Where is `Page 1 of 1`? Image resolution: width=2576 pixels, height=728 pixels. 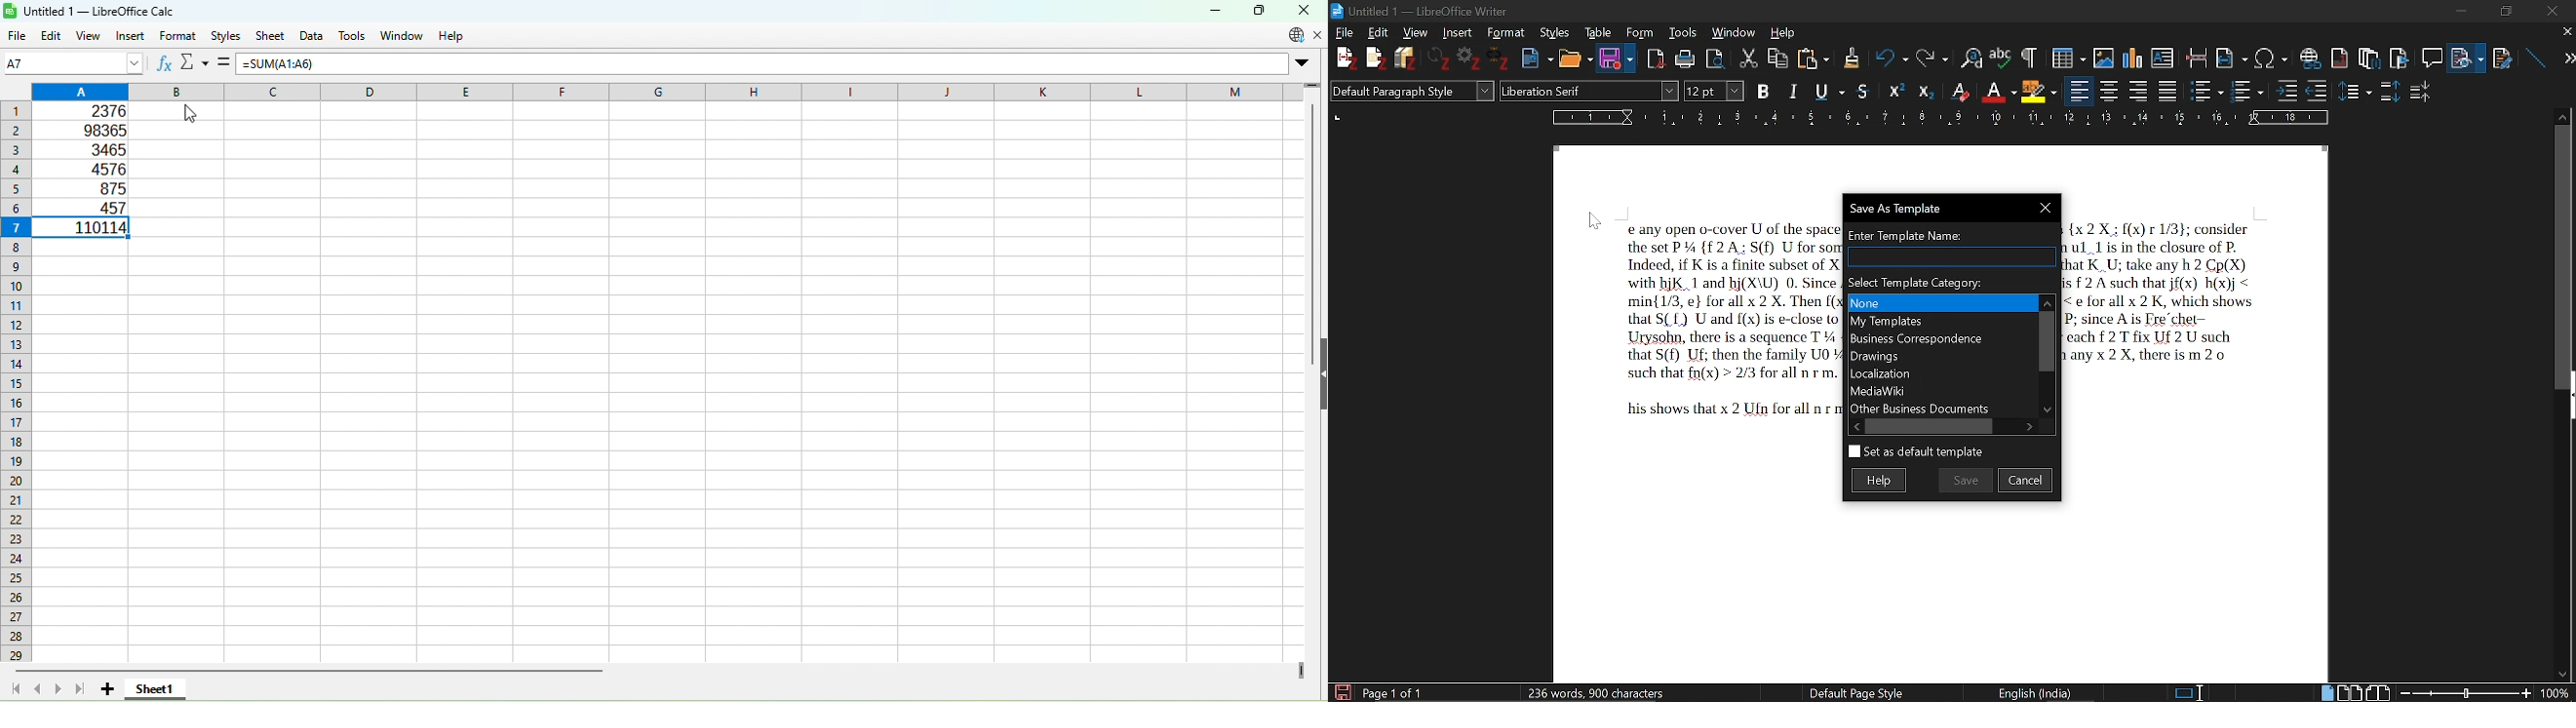 Page 1 of 1 is located at coordinates (1392, 691).